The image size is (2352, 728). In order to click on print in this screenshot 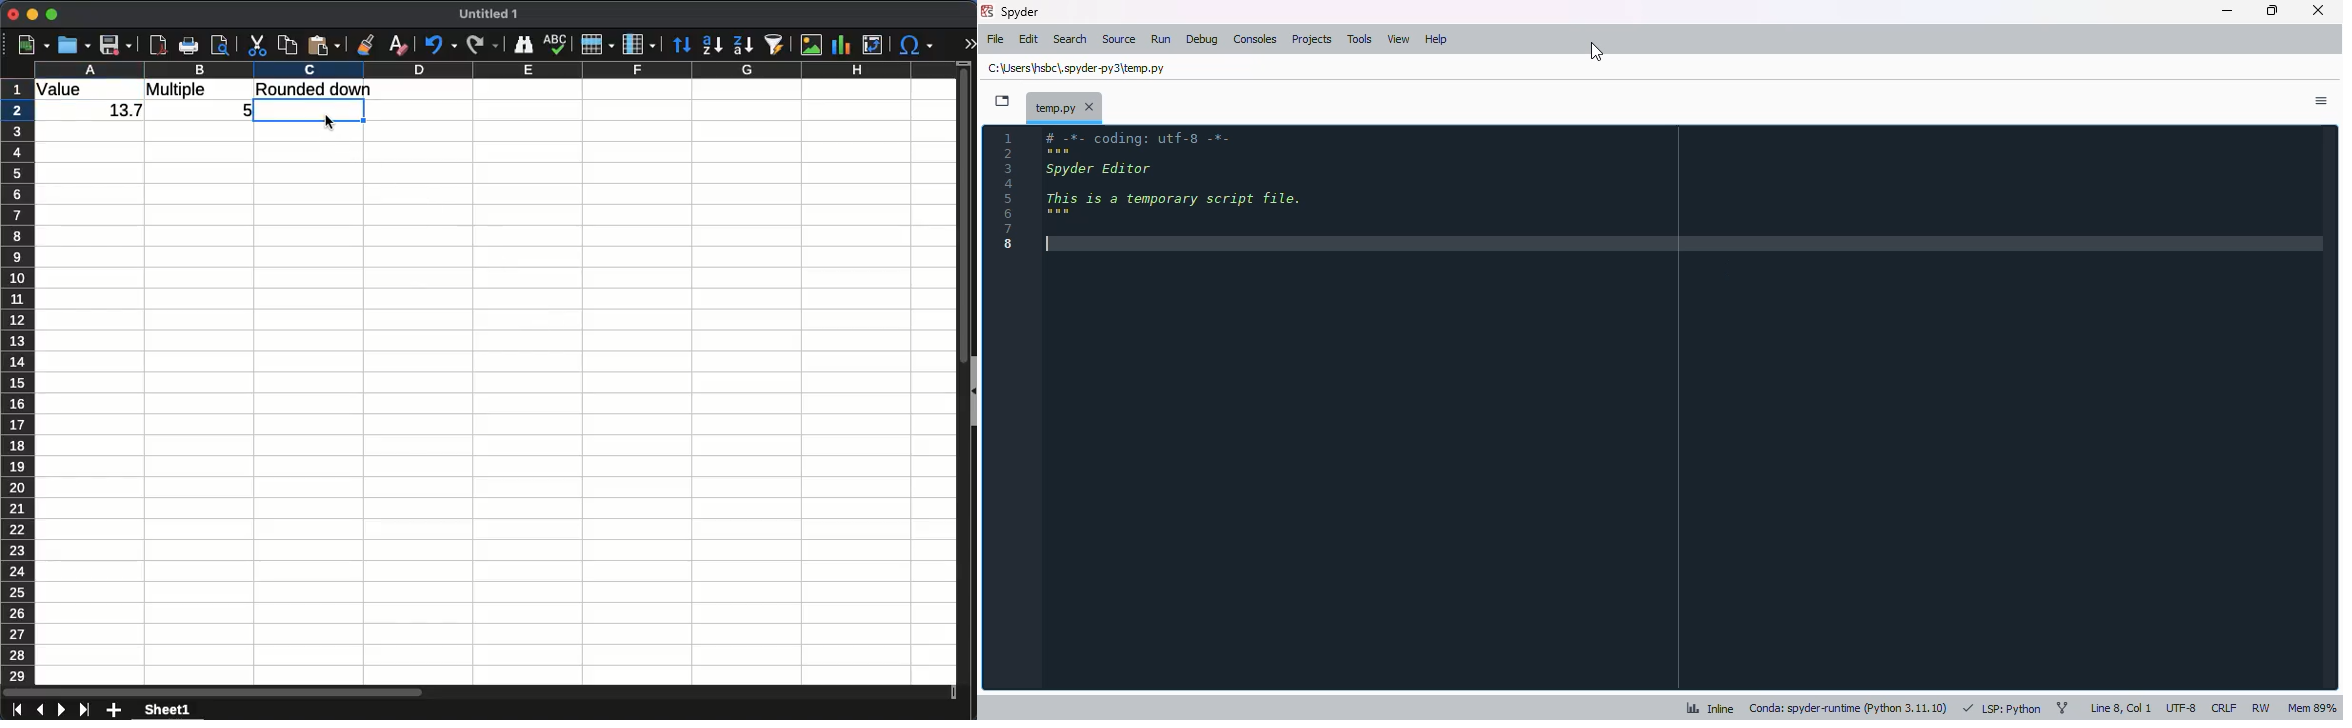, I will do `click(189, 45)`.